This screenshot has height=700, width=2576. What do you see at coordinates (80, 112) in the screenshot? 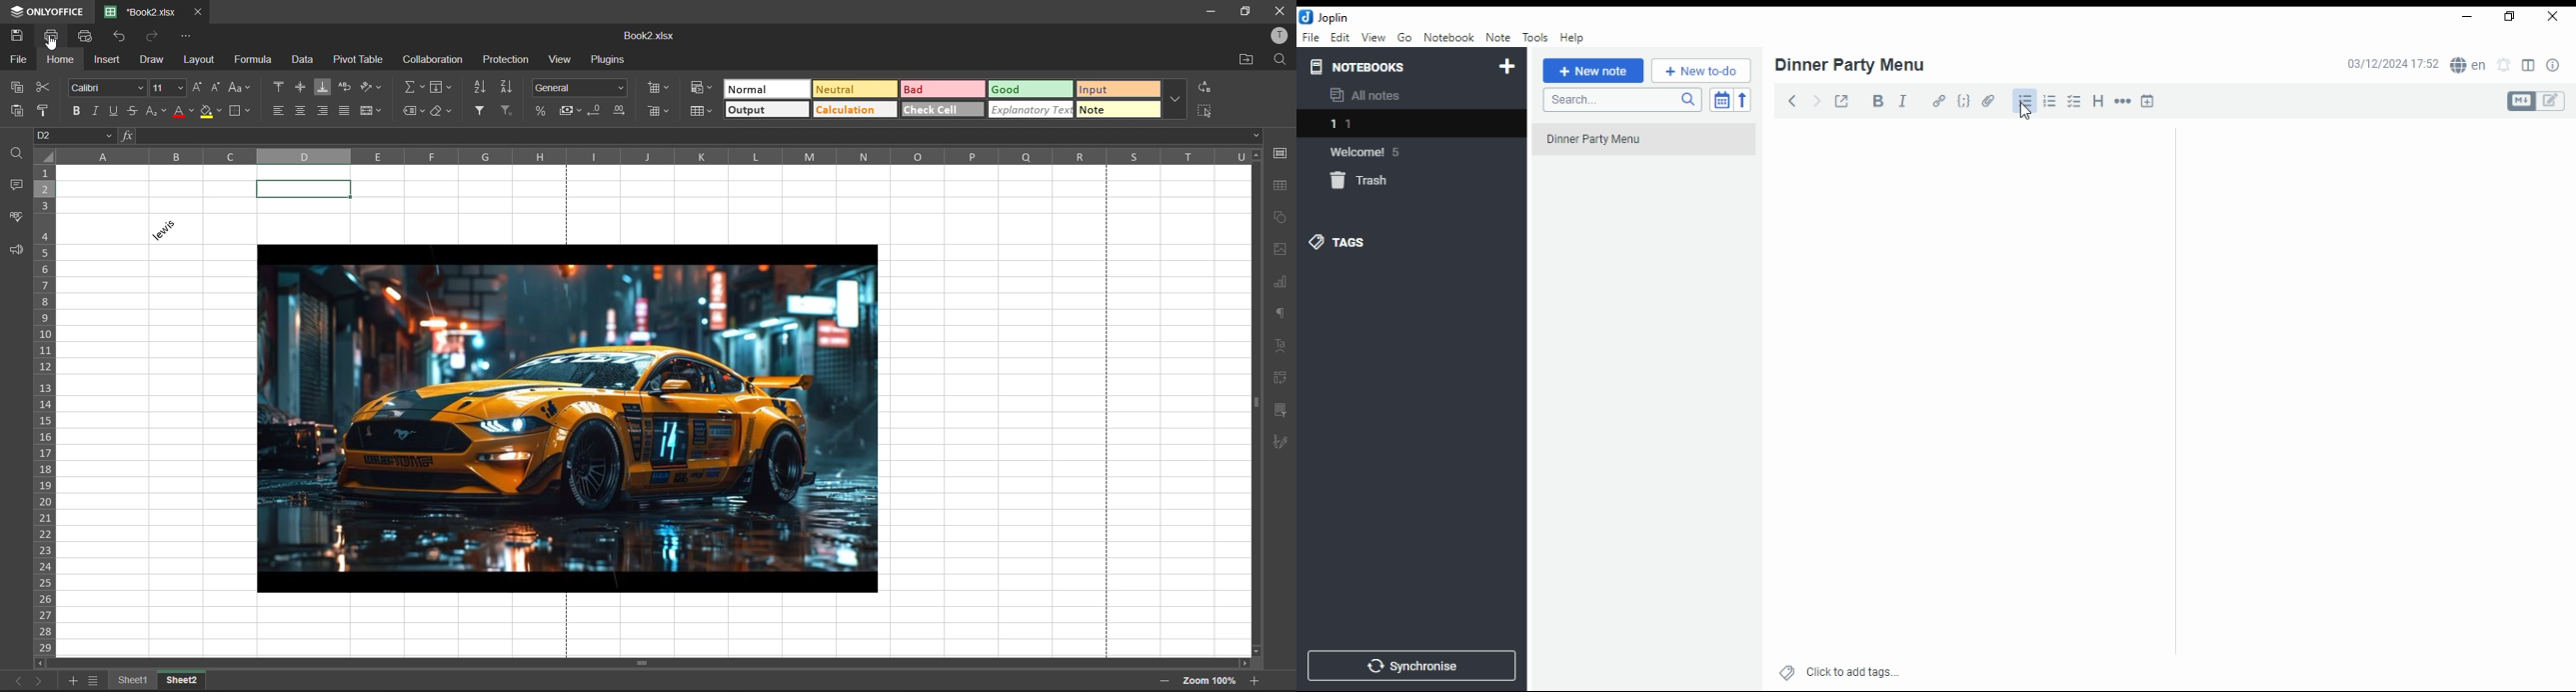
I see `bold` at bounding box center [80, 112].